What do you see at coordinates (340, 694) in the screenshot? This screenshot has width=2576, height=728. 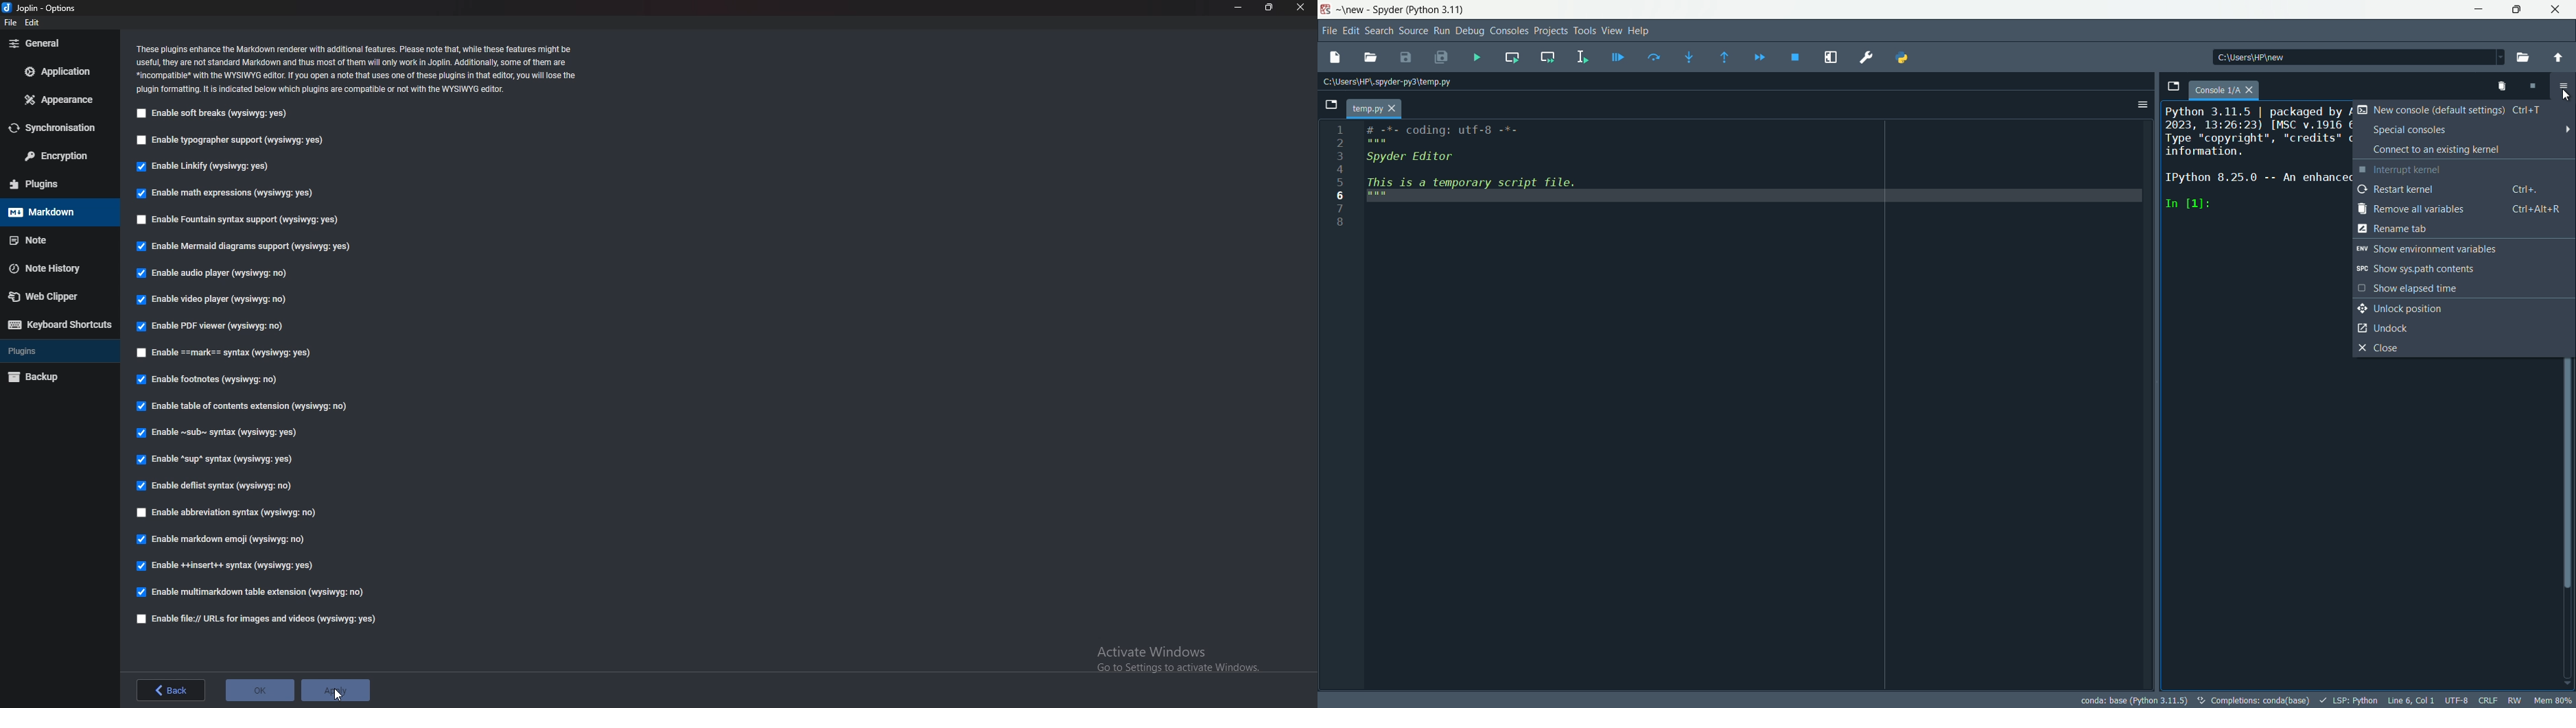 I see `cursor` at bounding box center [340, 694].